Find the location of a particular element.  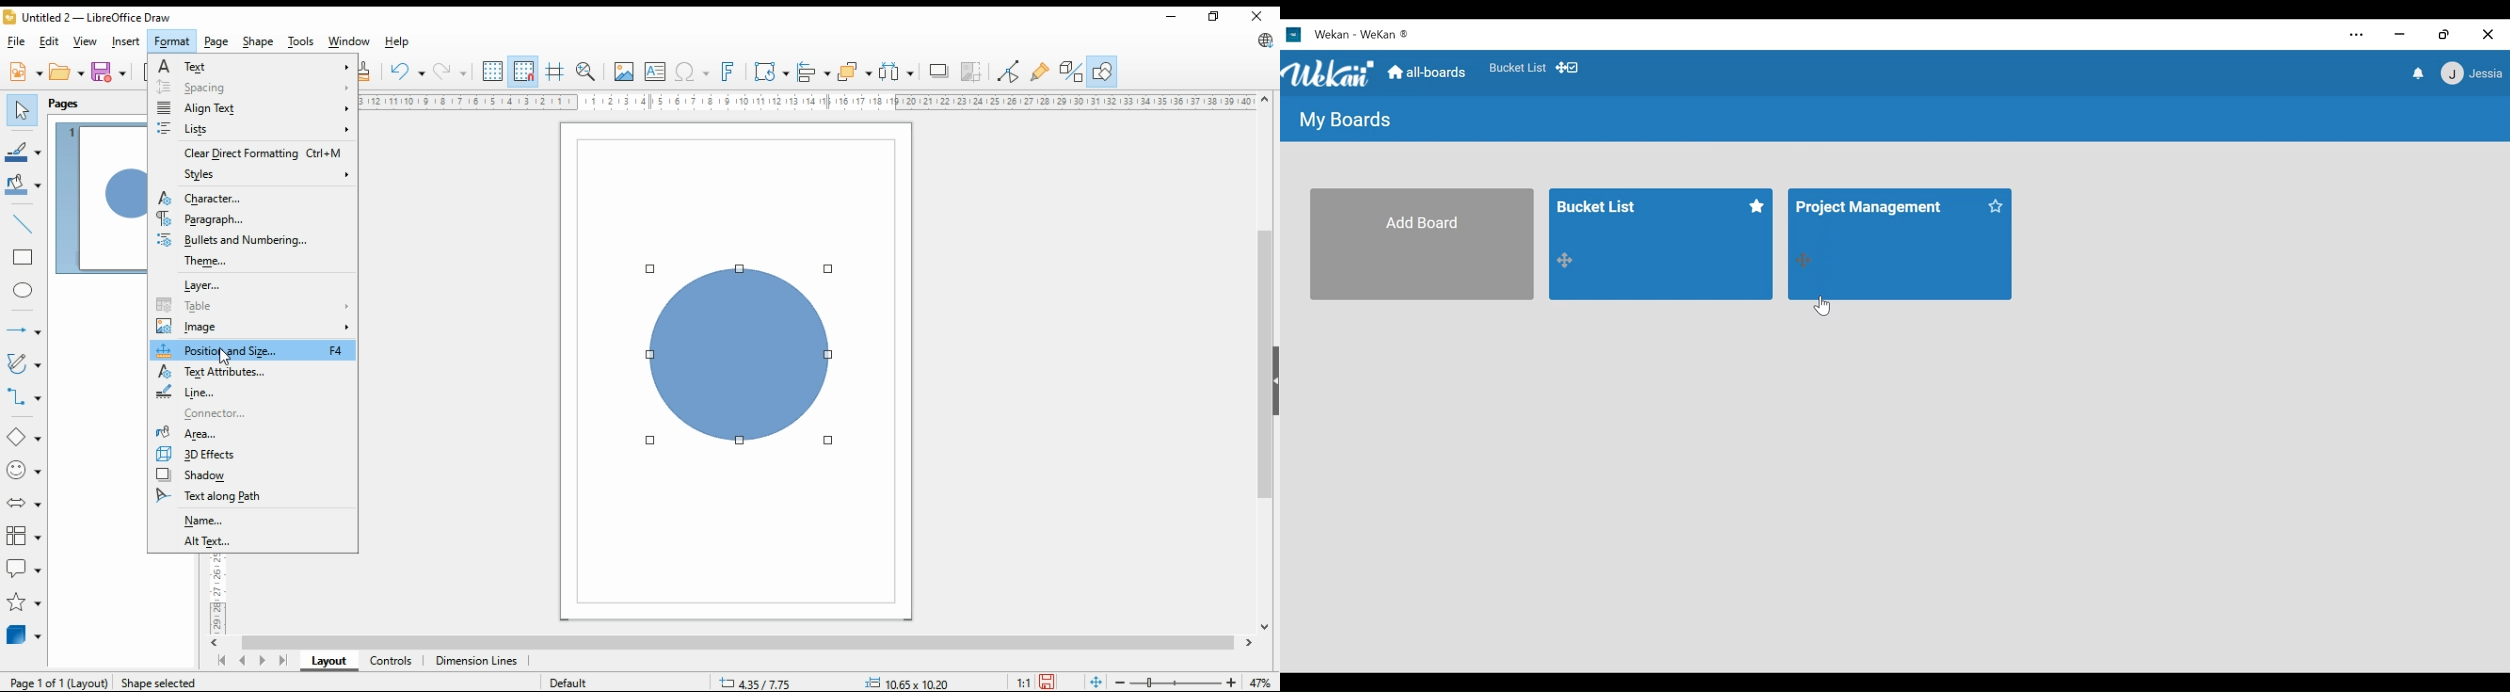

save is located at coordinates (1047, 682).